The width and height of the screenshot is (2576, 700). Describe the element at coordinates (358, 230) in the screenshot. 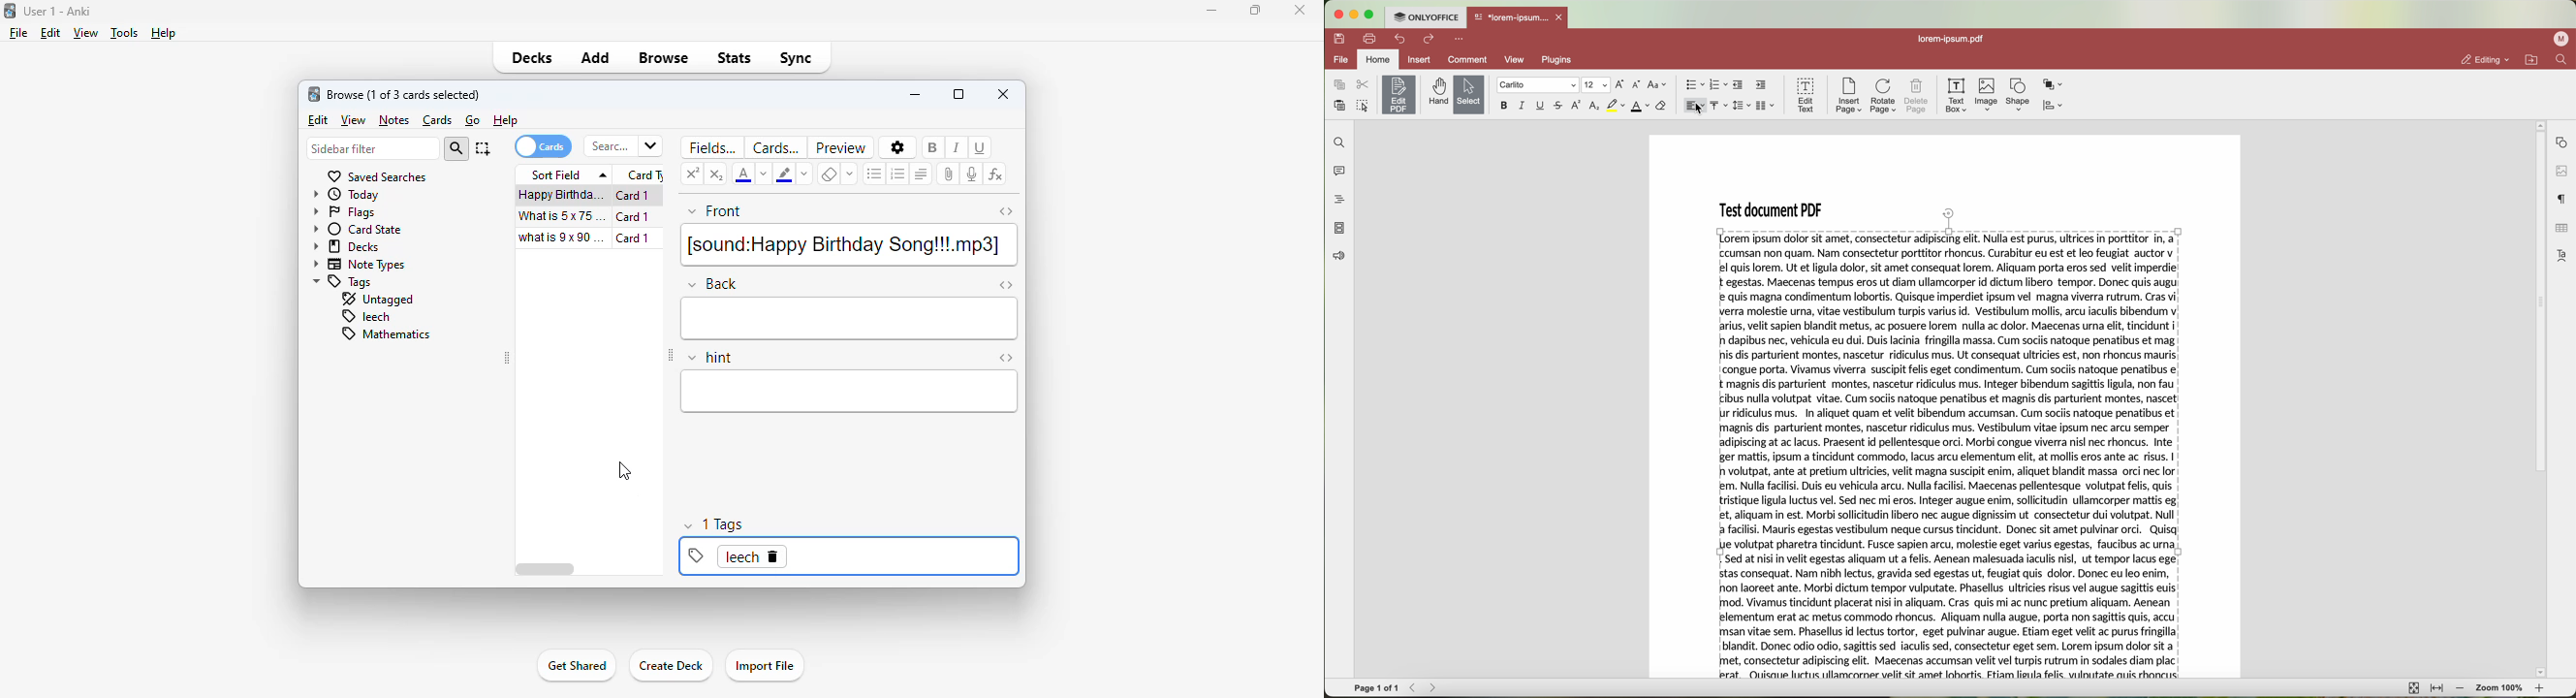

I see `card state` at that location.